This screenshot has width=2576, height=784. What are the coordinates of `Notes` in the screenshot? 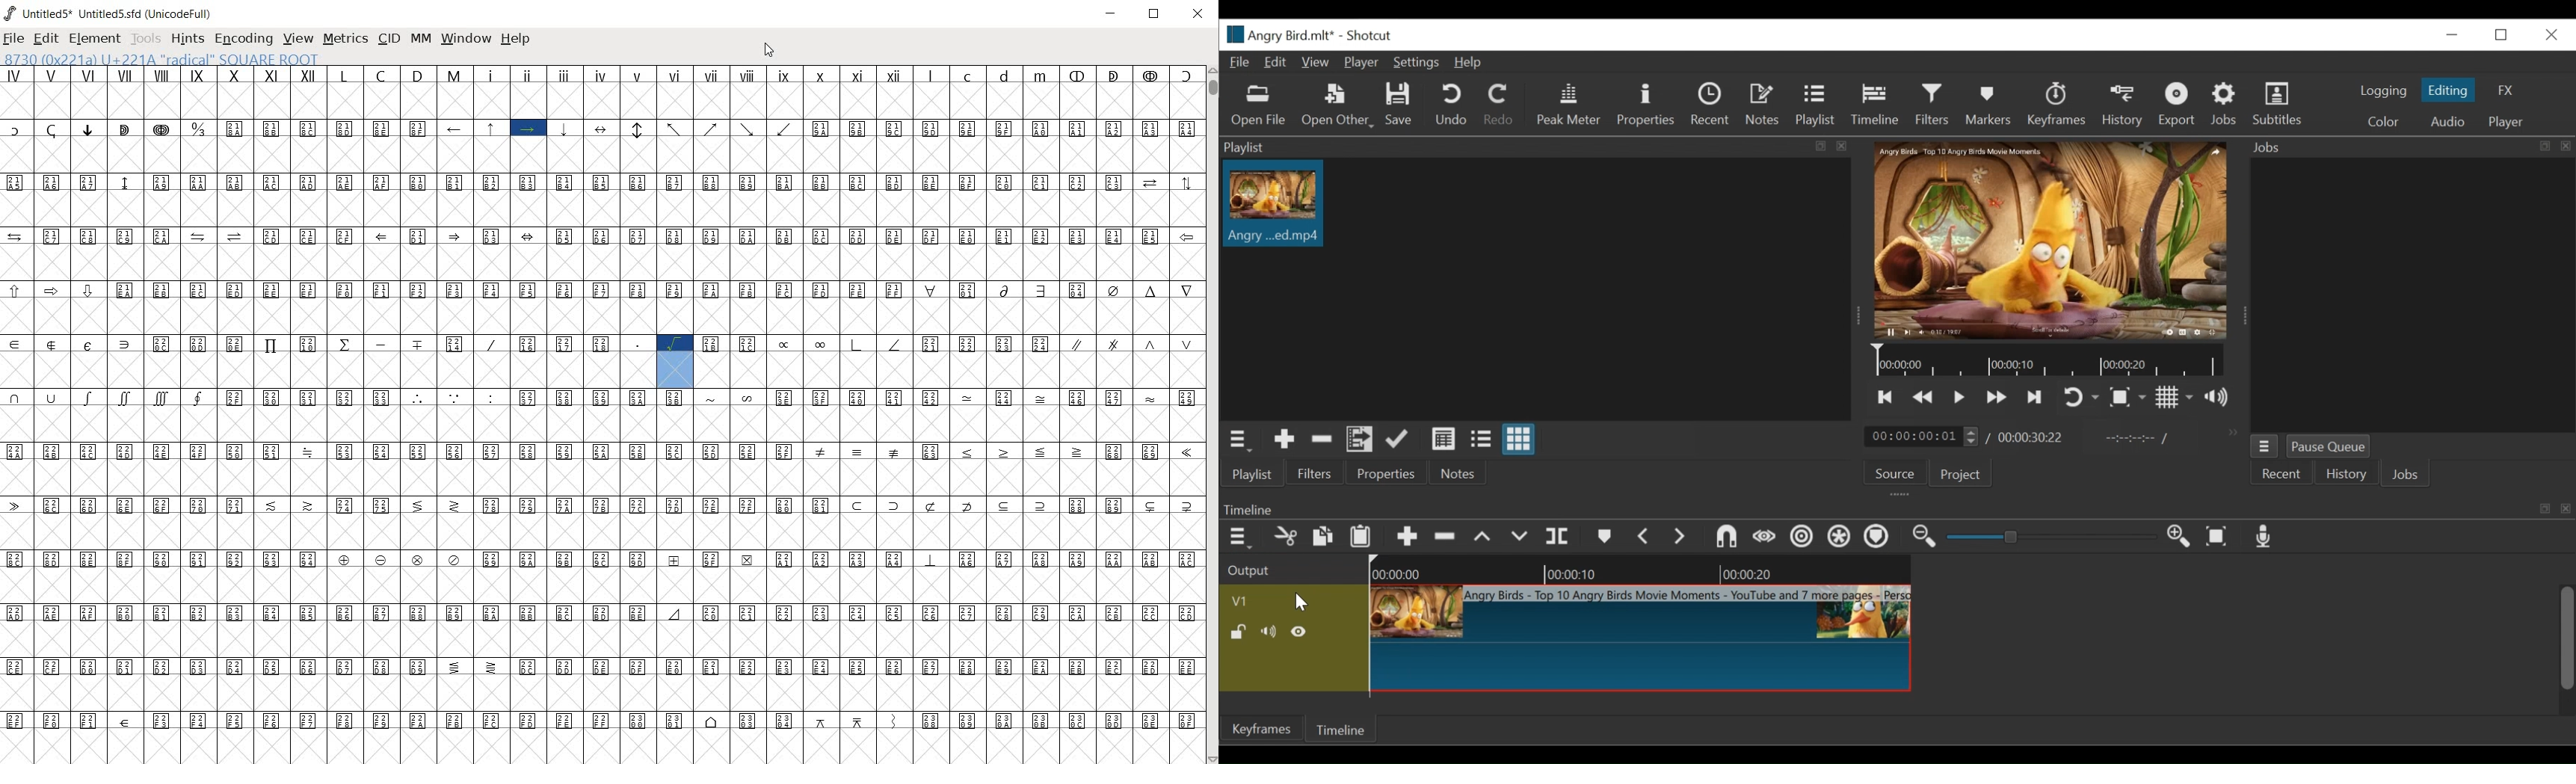 It's located at (1765, 106).